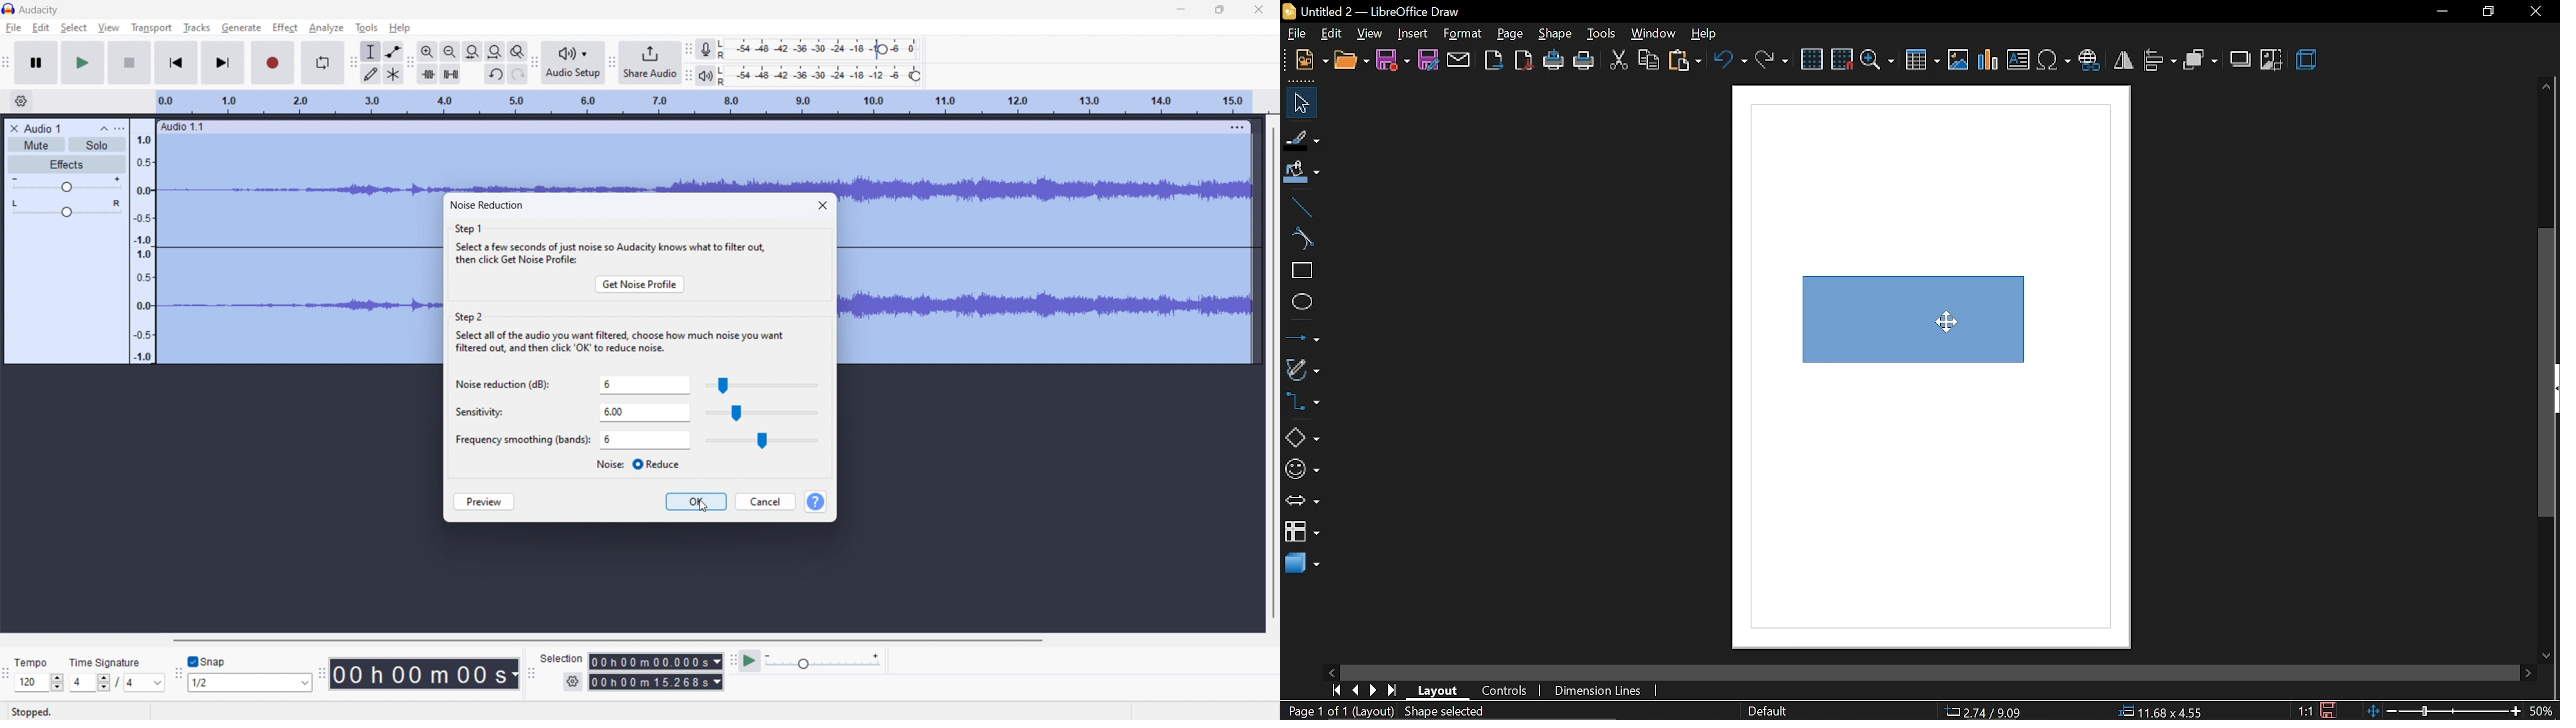  What do you see at coordinates (36, 145) in the screenshot?
I see `mute` at bounding box center [36, 145].